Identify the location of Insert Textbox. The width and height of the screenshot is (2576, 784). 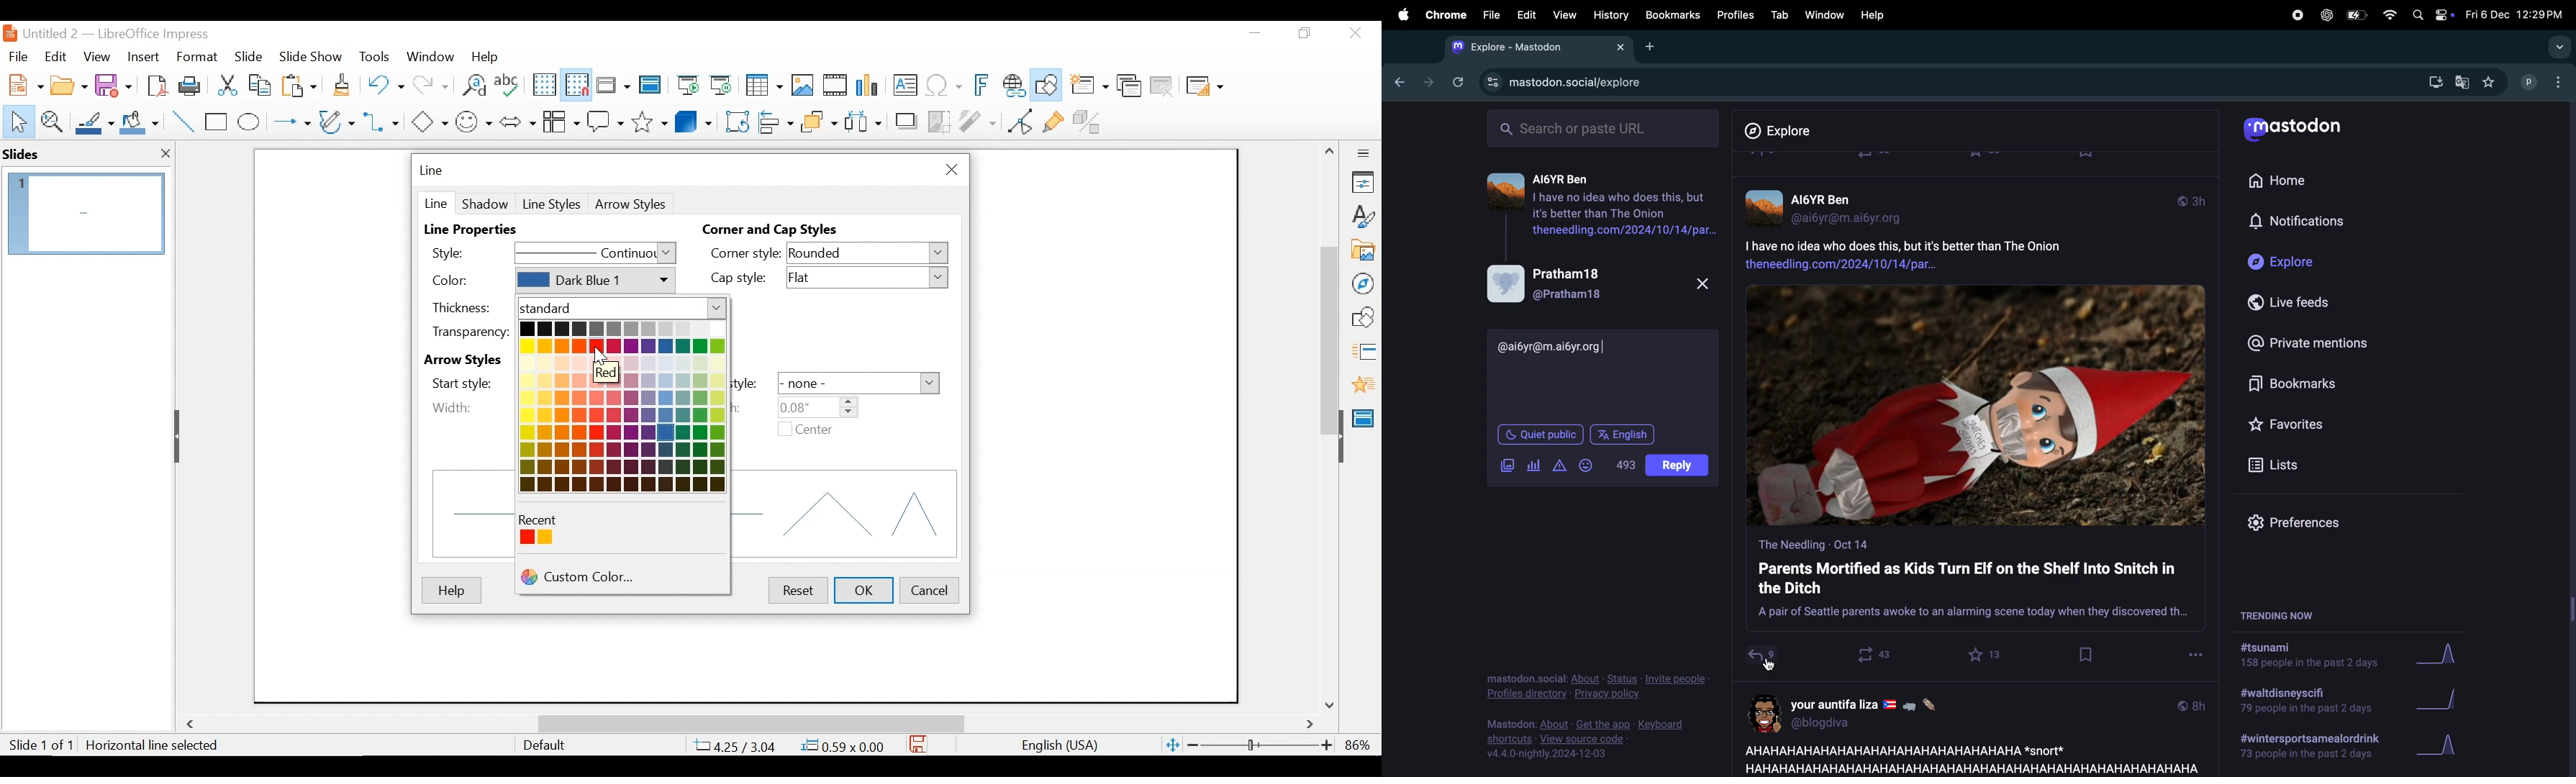
(904, 86).